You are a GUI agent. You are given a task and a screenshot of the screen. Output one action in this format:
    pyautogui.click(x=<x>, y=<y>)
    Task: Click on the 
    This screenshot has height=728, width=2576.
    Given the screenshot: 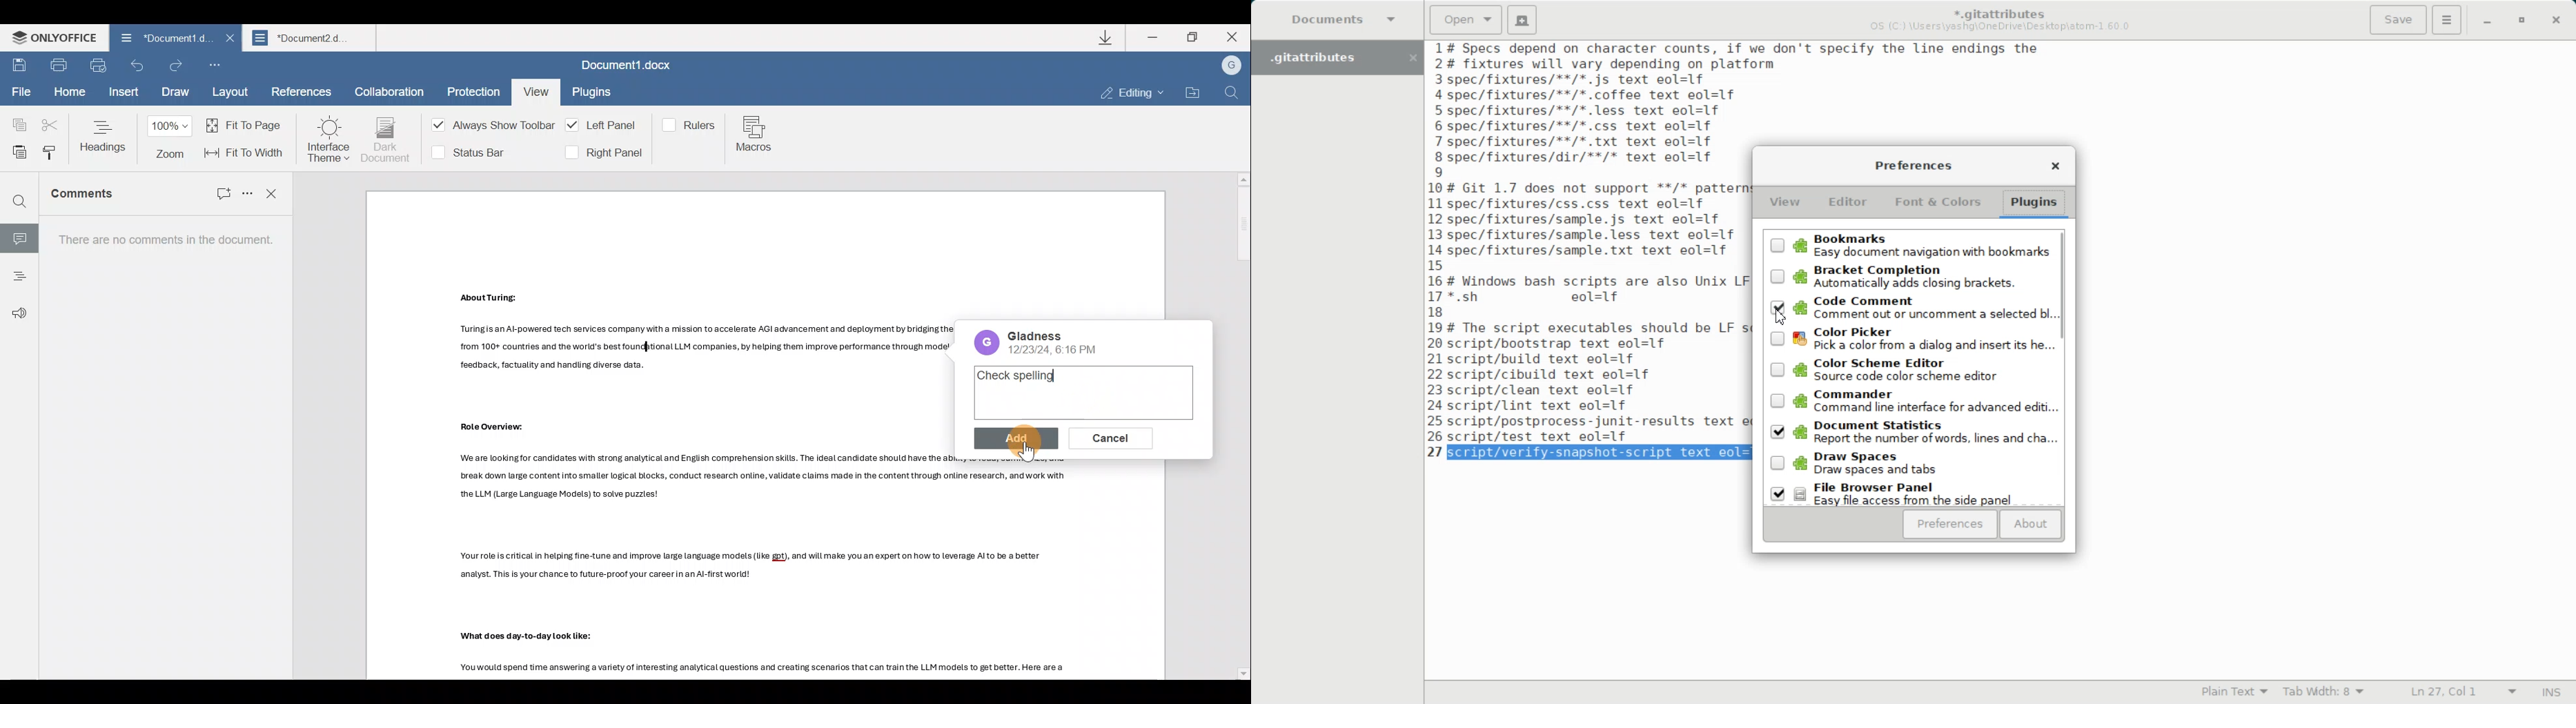 What is the action you would take?
    pyautogui.click(x=703, y=348)
    